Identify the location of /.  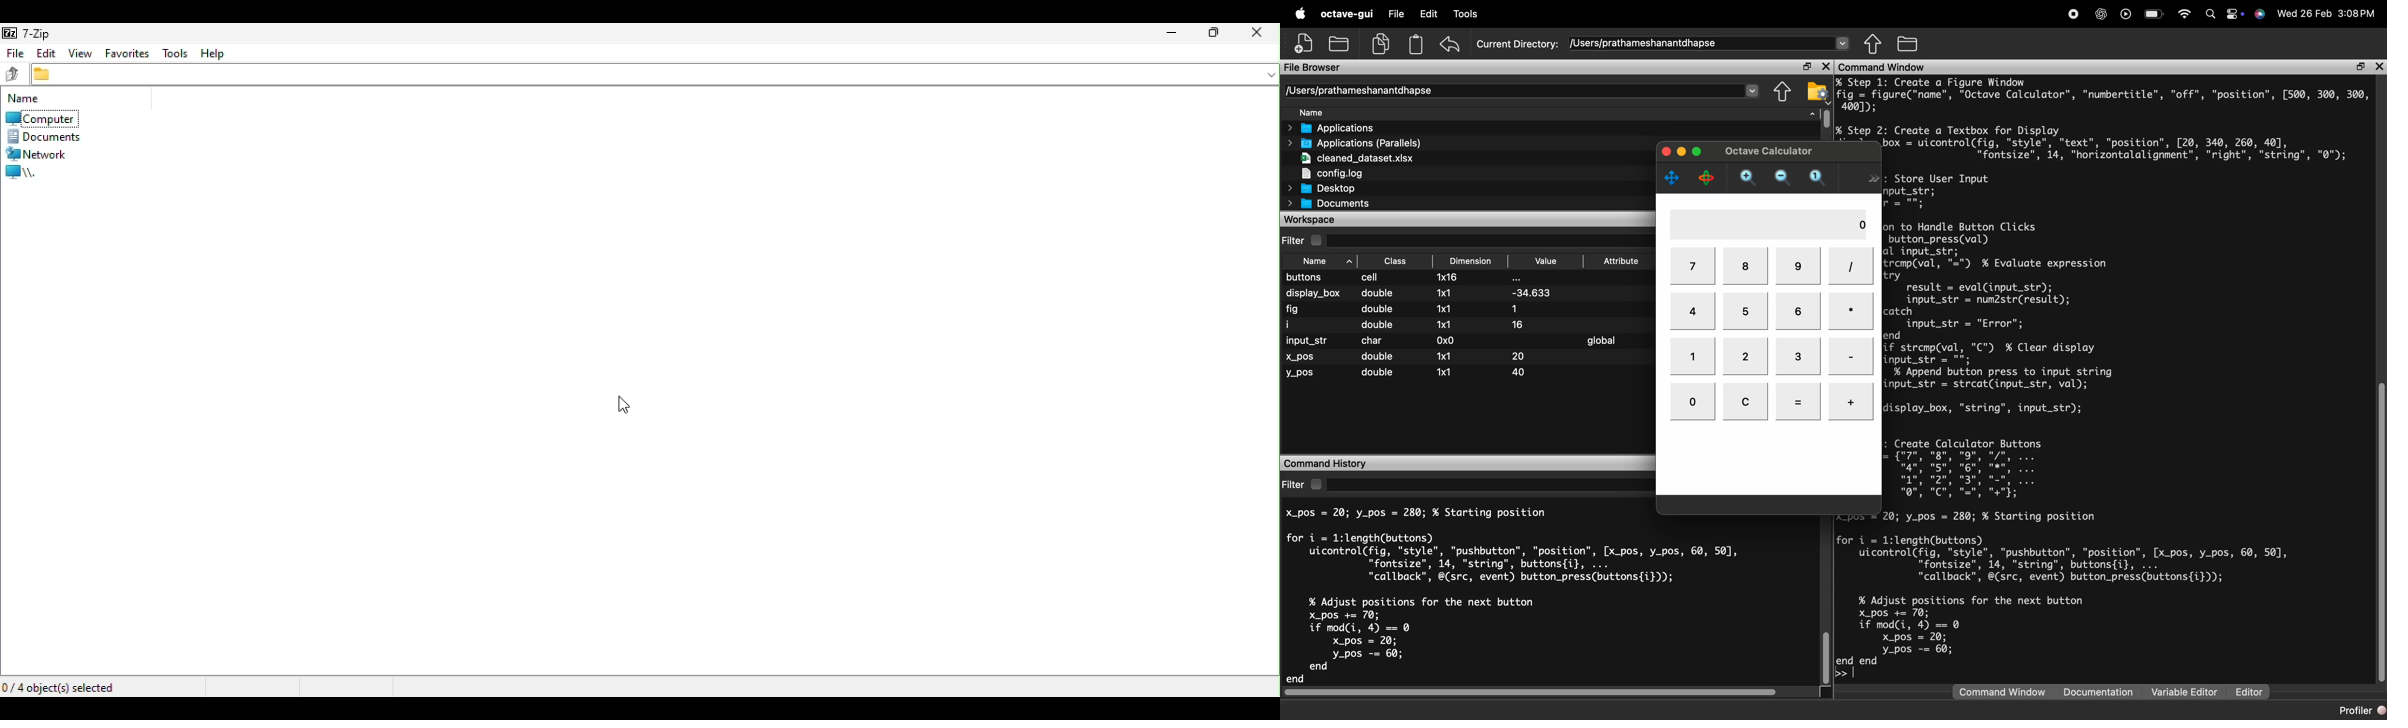
(1851, 267).